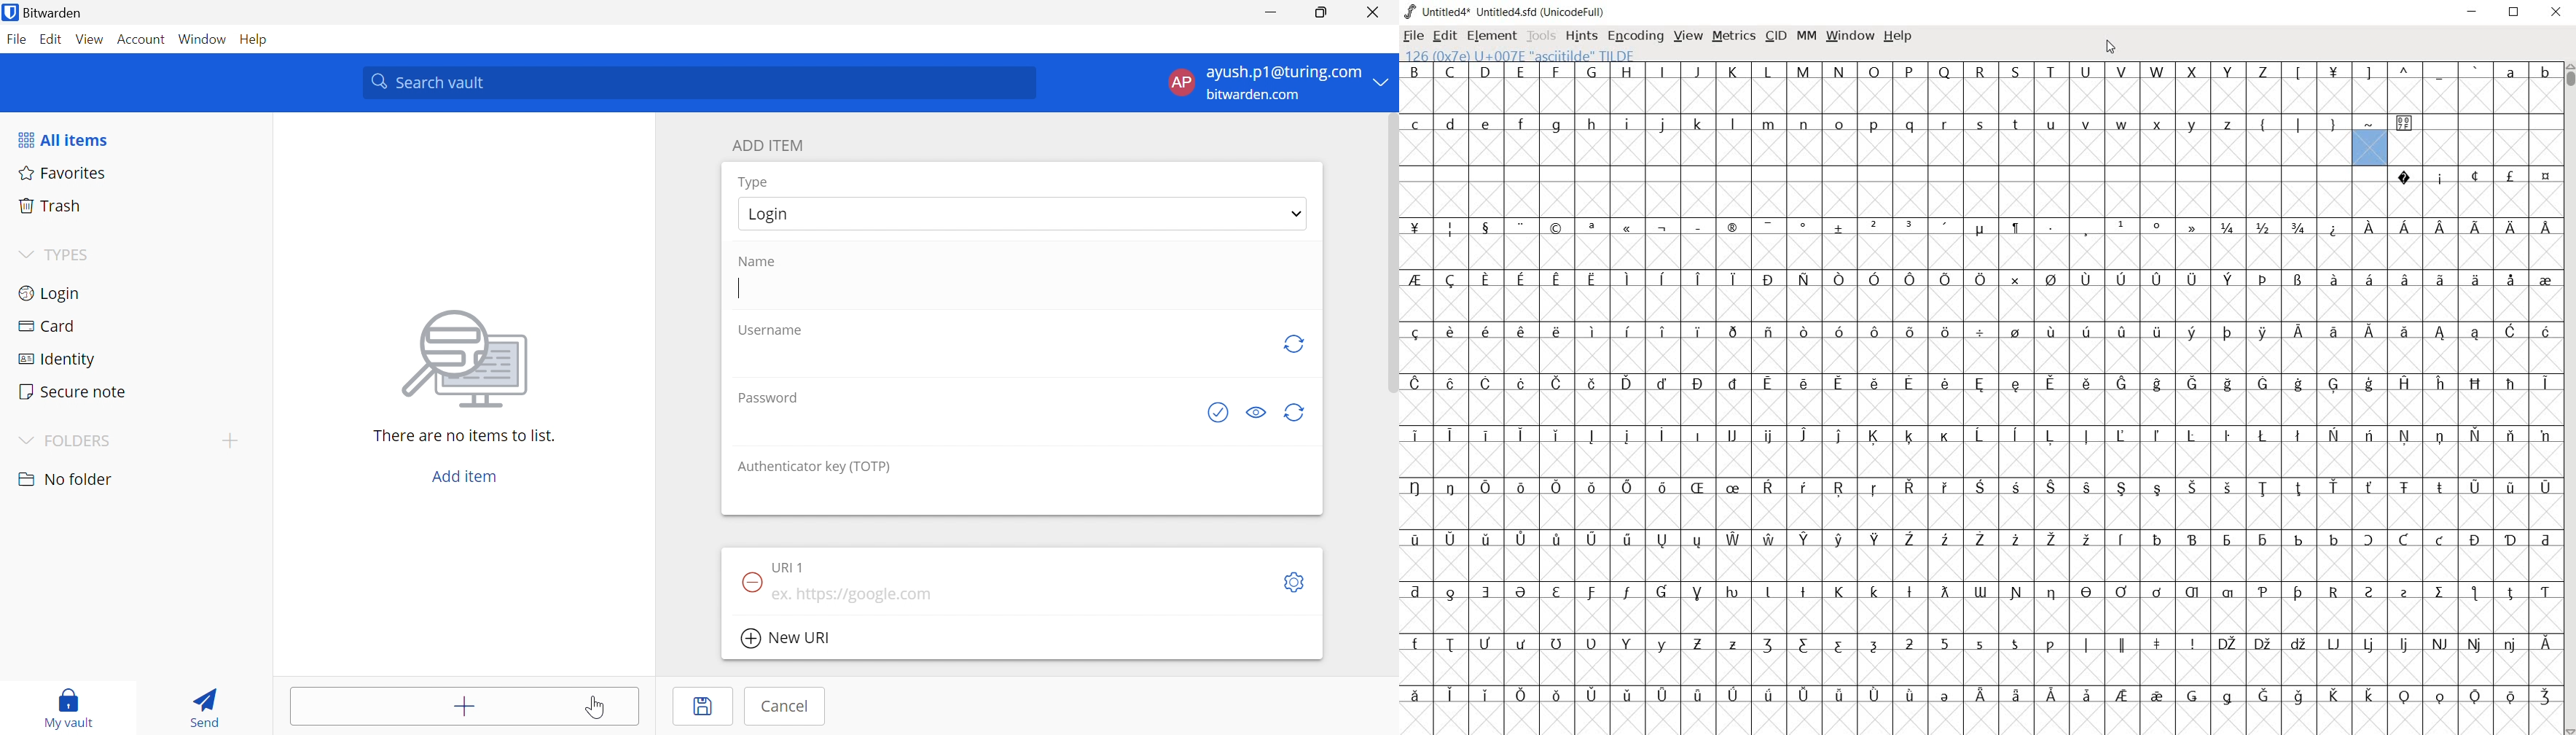  Describe the element at coordinates (1373, 12) in the screenshot. I see `Close` at that location.